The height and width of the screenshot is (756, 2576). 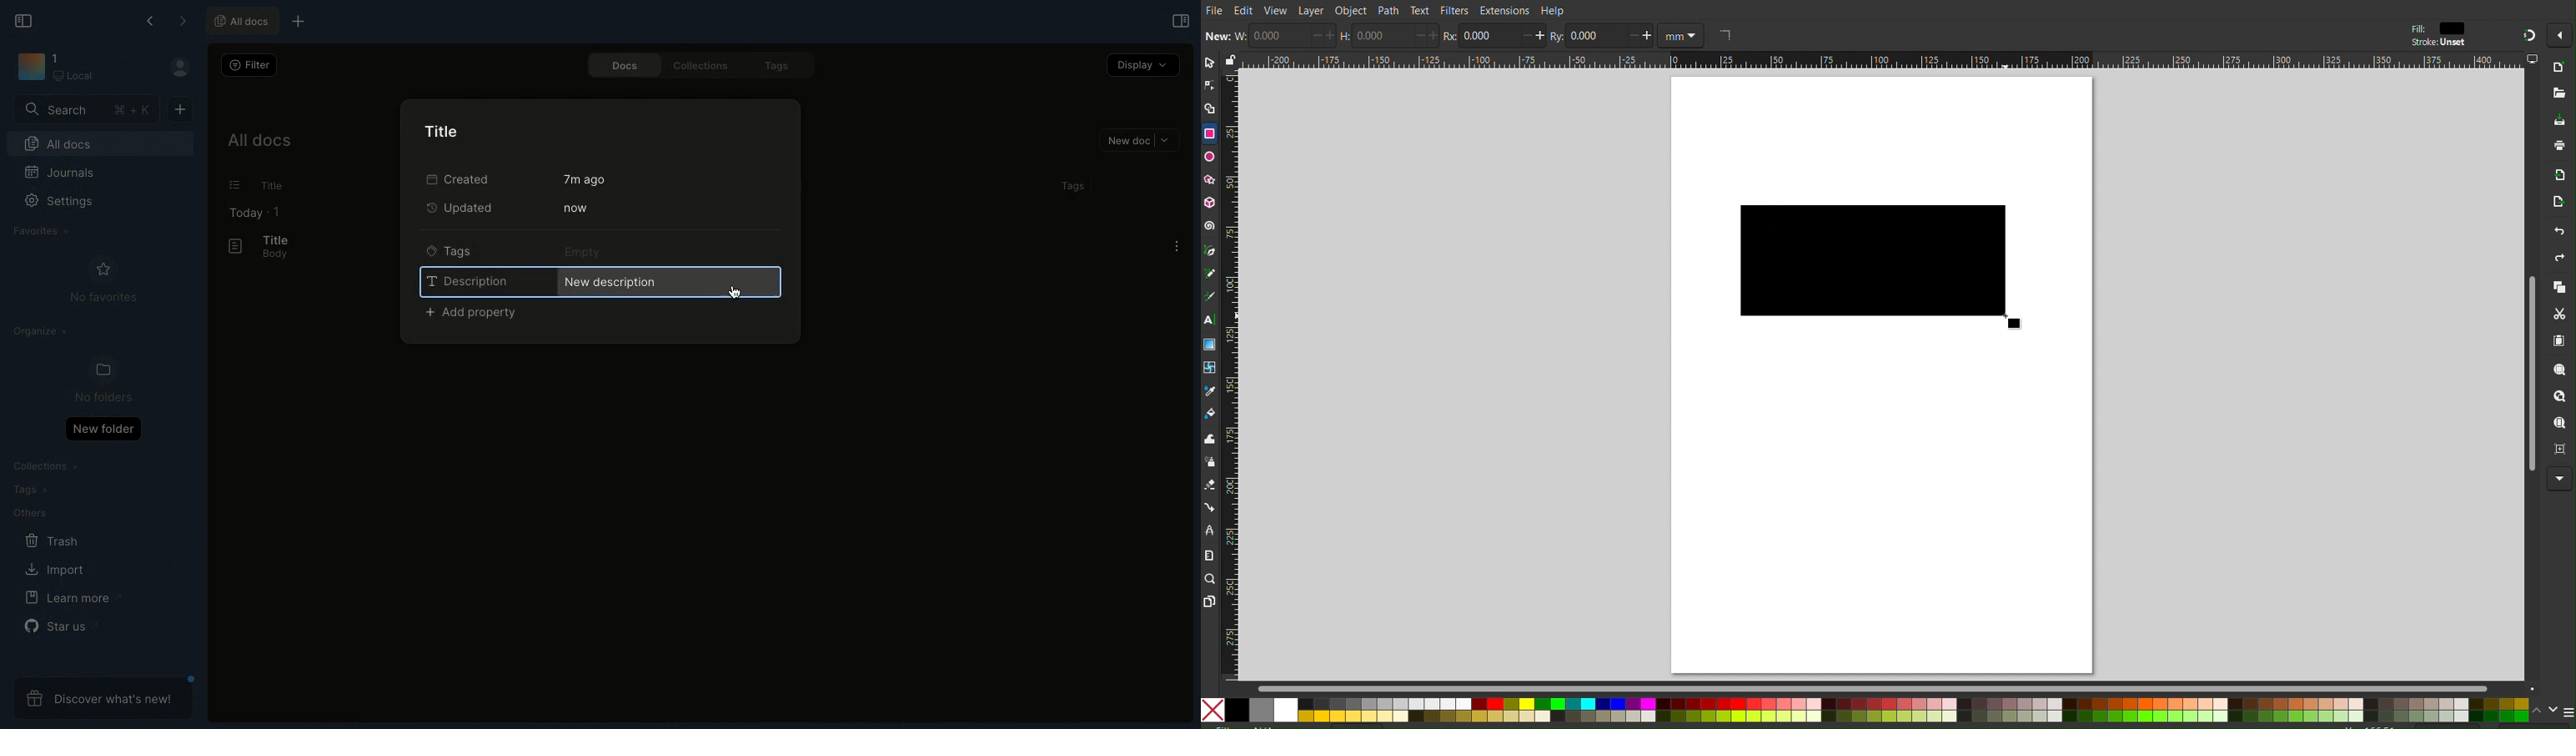 I want to click on cursor, so click(x=2022, y=324).